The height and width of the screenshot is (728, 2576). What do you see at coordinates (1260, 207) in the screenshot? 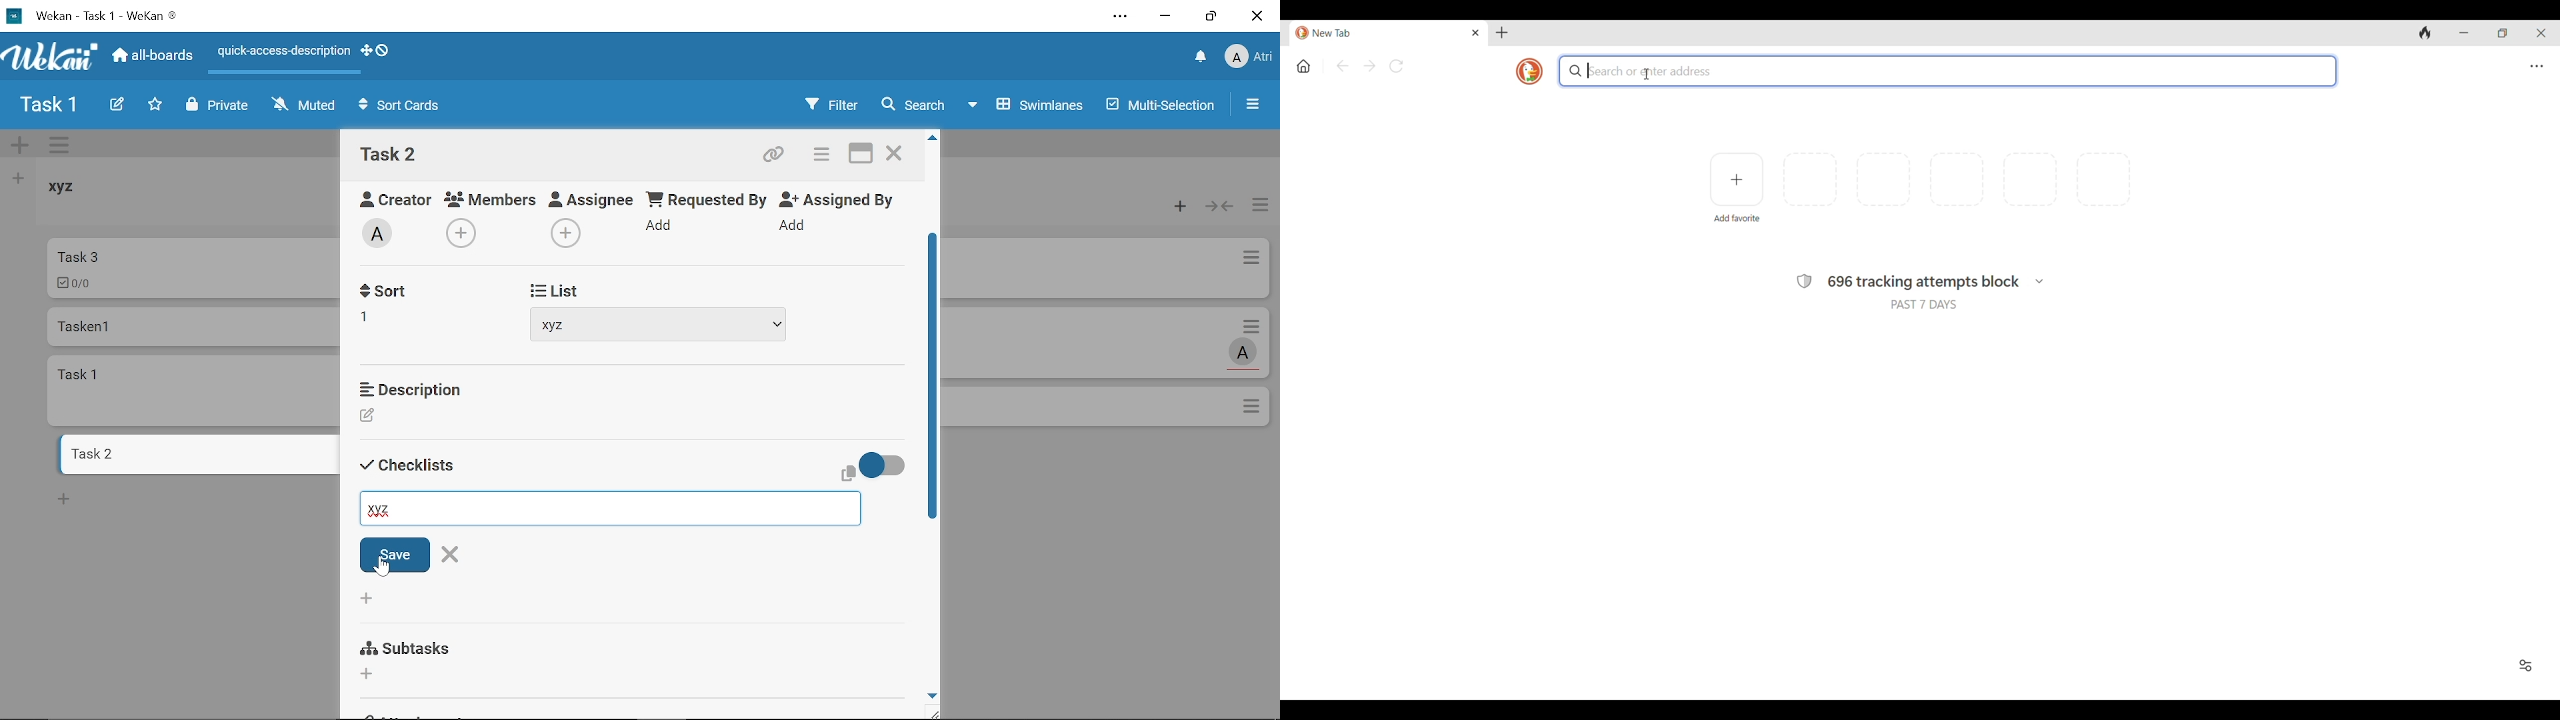
I see `Manage card actions` at bounding box center [1260, 207].